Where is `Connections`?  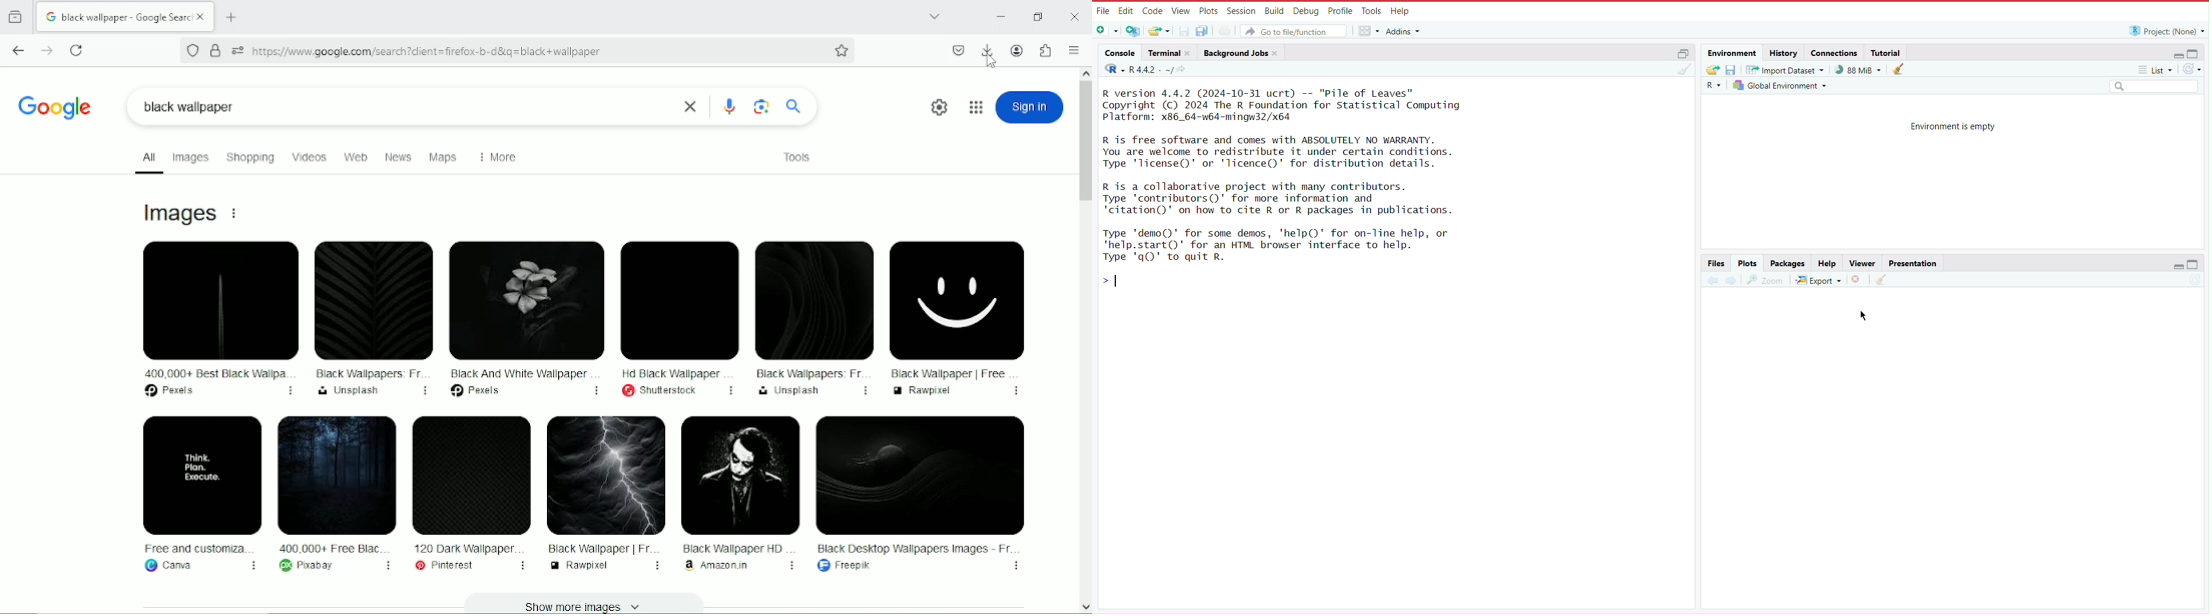
Connections is located at coordinates (1835, 52).